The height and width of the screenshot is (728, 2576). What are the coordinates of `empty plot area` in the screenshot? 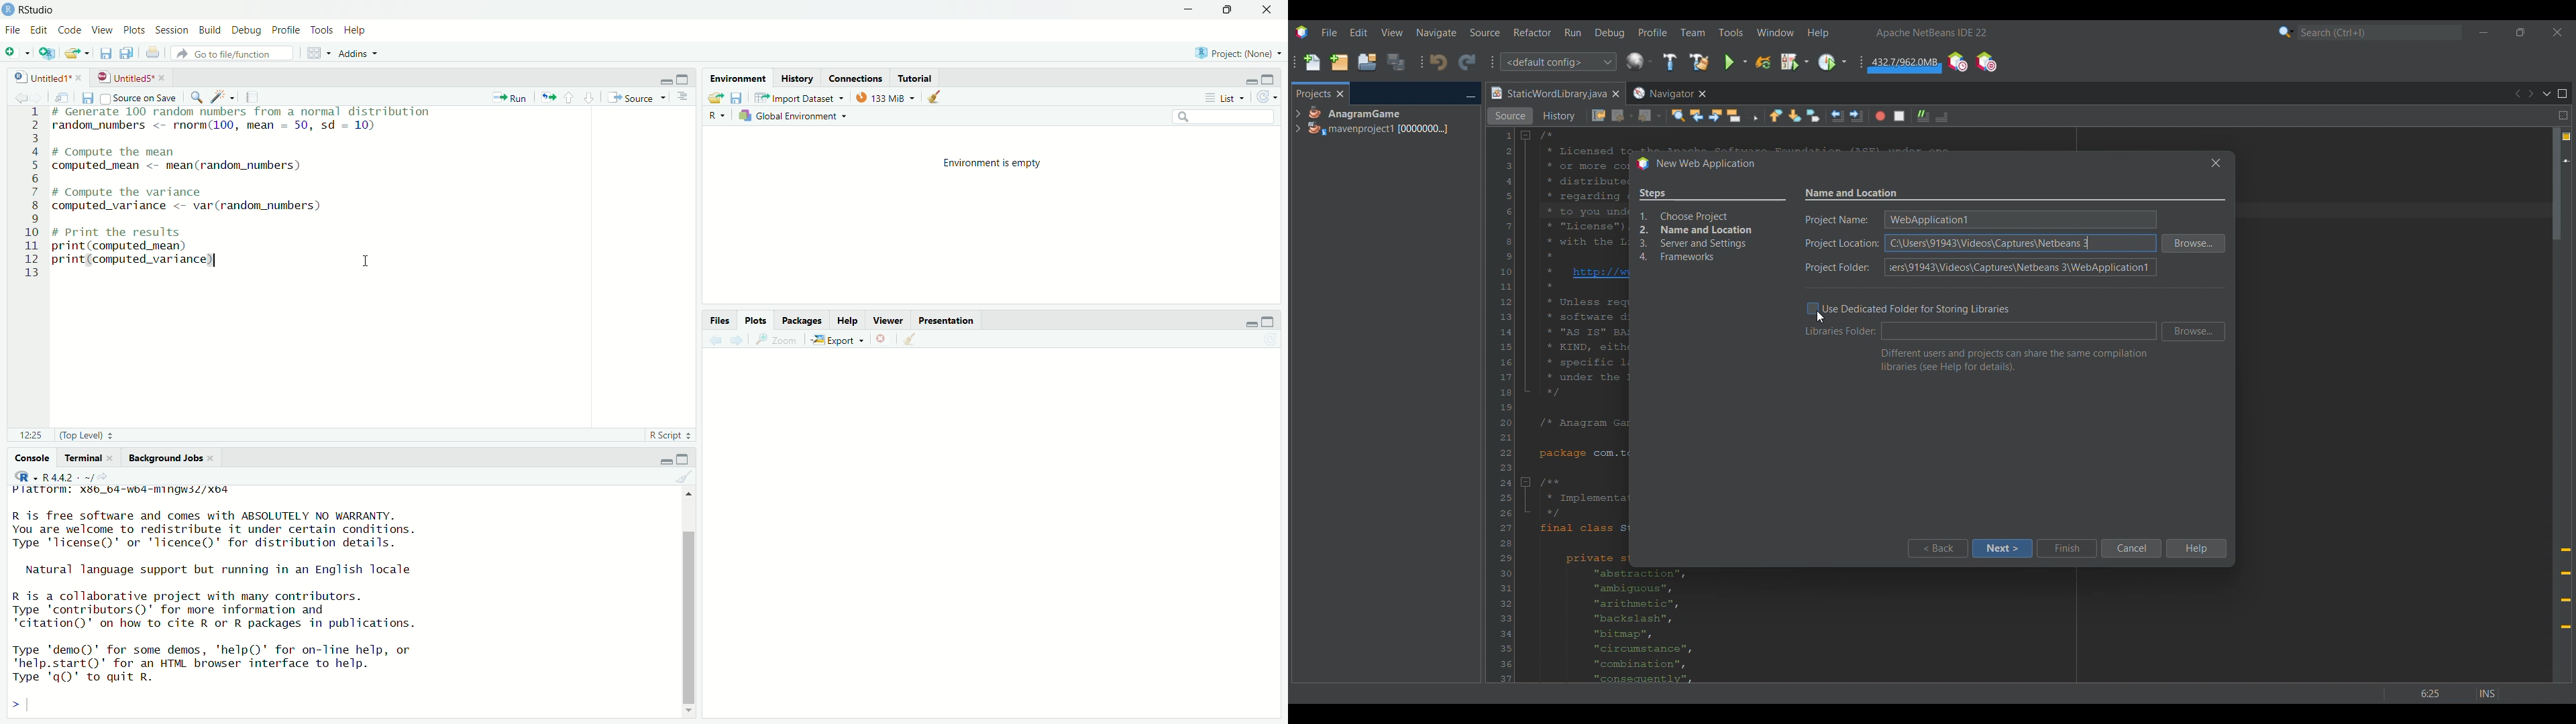 It's located at (997, 549).